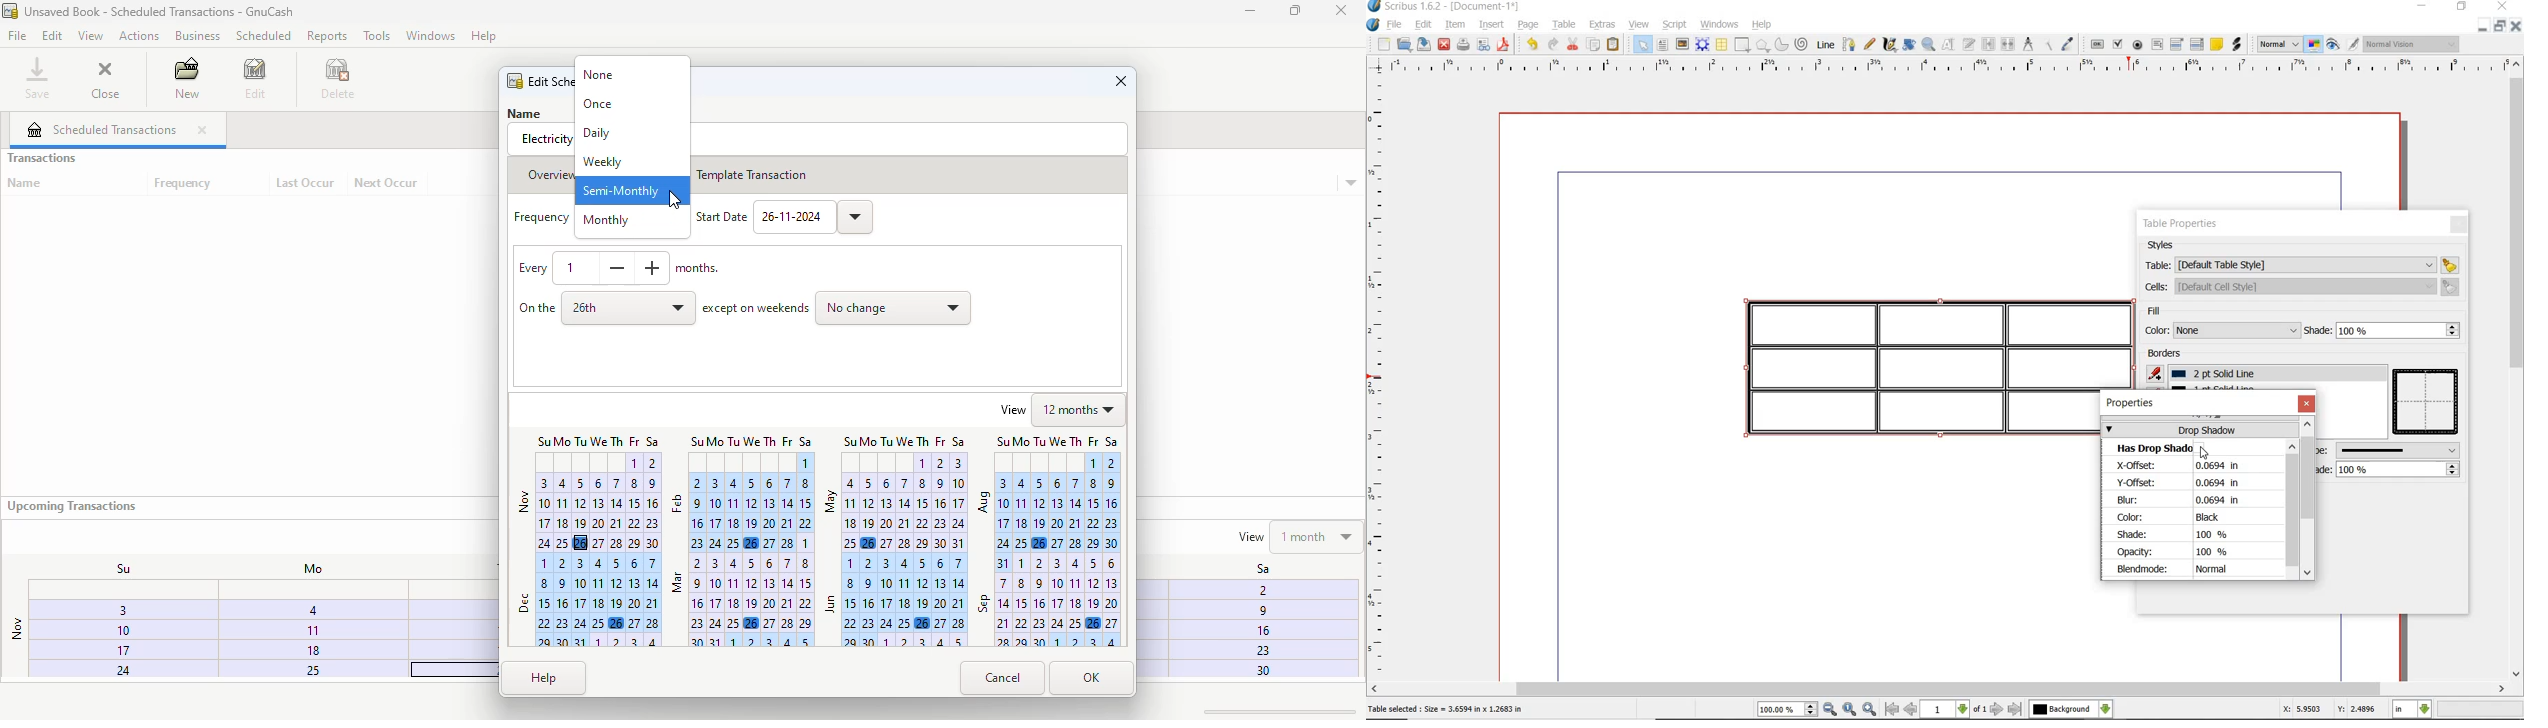  I want to click on weekly, so click(604, 163).